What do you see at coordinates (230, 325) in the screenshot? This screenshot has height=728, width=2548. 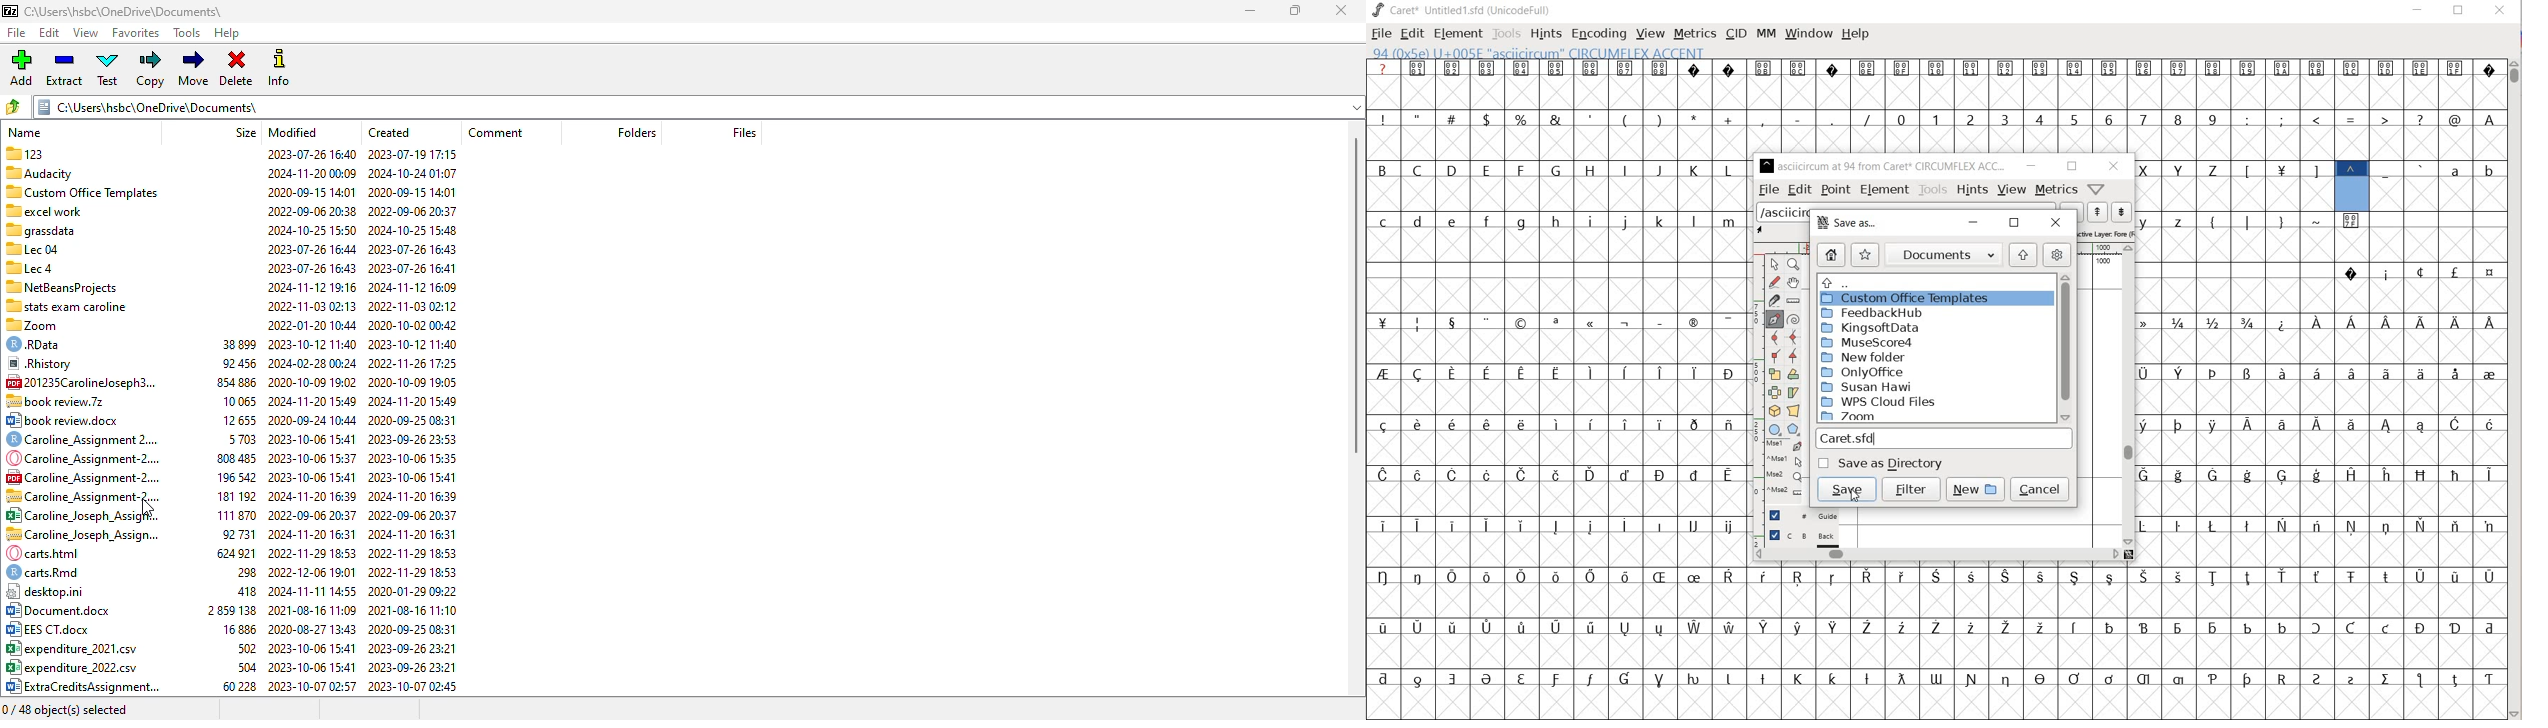 I see `| %0 Zoom 2022-01-20 10:44 2020-10-02 00:42` at bounding box center [230, 325].